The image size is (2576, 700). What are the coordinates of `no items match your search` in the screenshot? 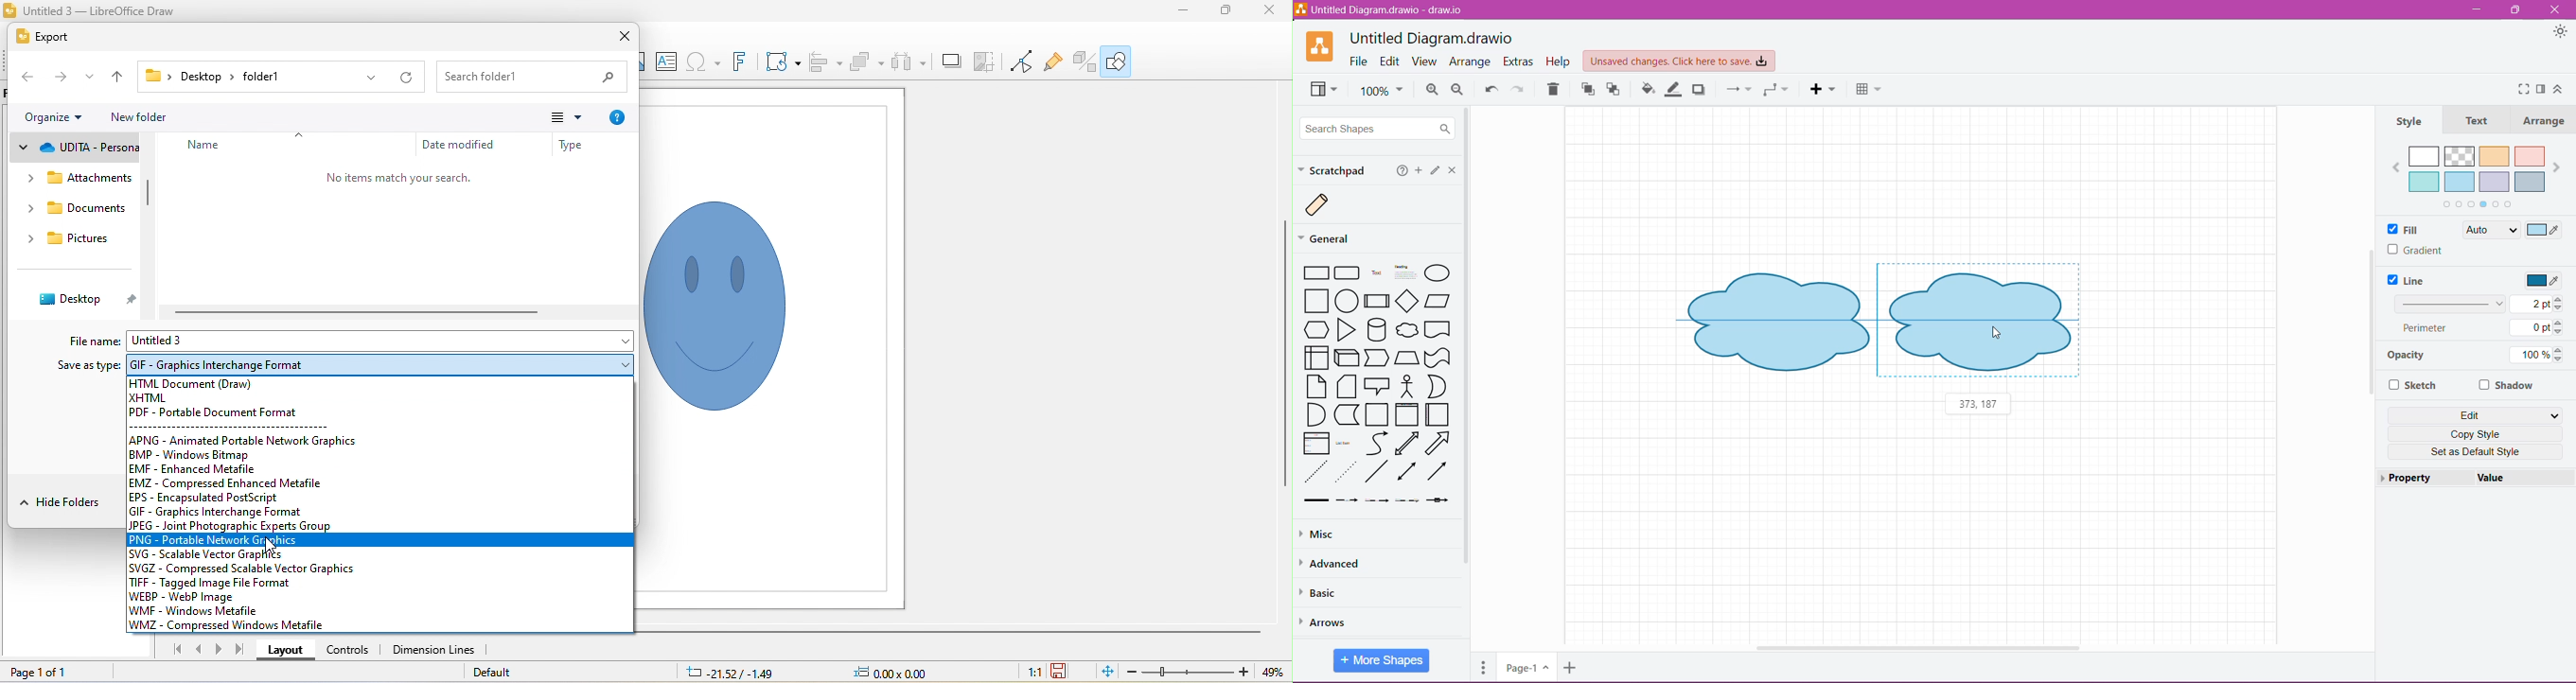 It's located at (401, 177).